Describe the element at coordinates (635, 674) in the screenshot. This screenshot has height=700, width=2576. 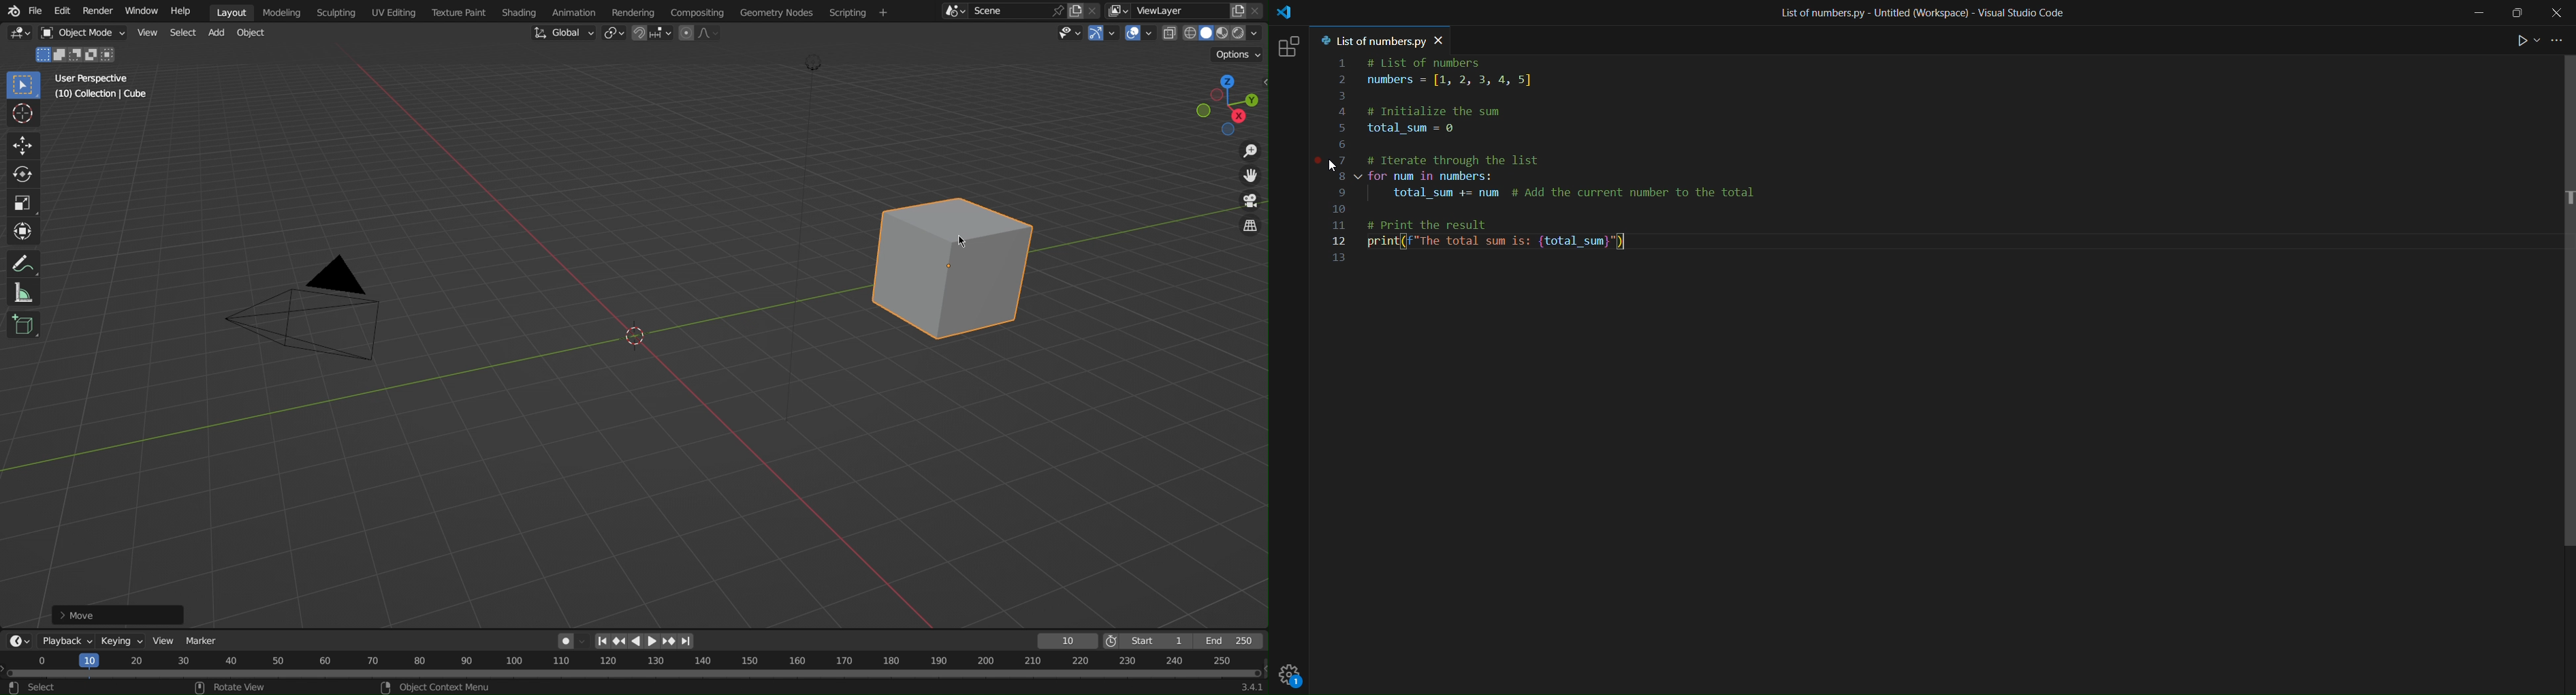
I see `Timeline` at that location.